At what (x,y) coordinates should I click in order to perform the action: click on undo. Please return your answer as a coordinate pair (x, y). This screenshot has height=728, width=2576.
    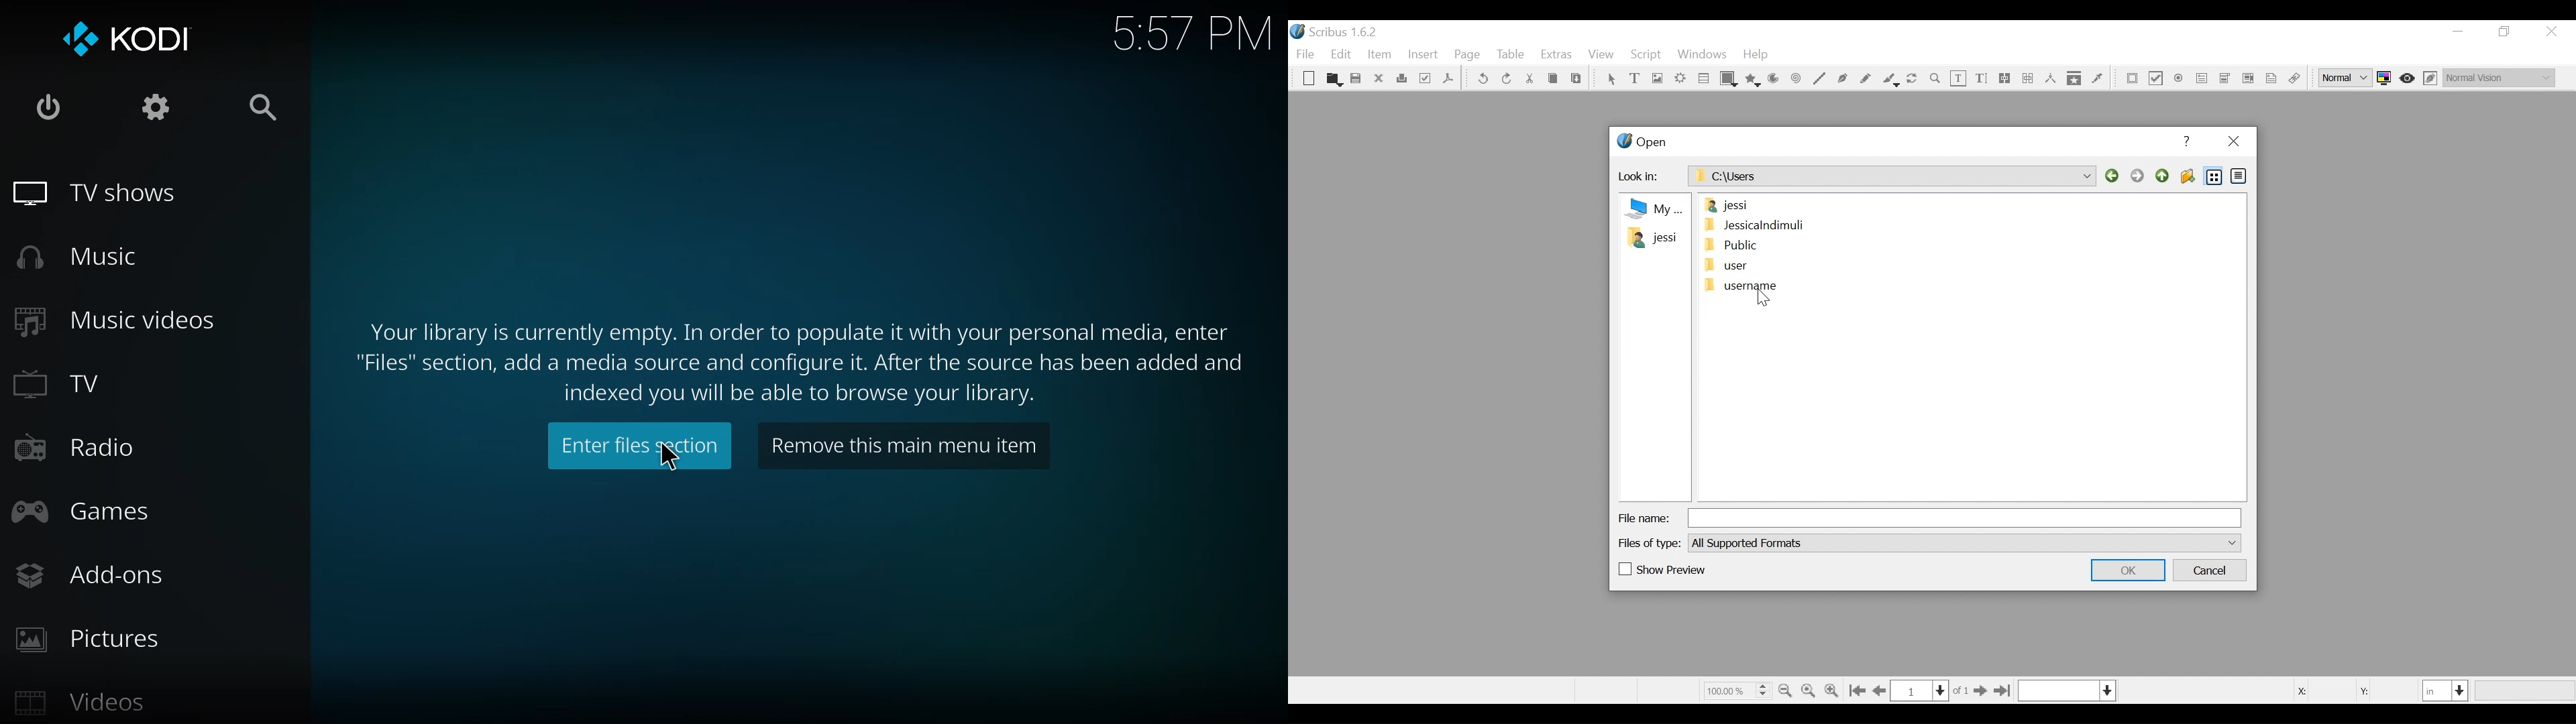
    Looking at the image, I should click on (1483, 79).